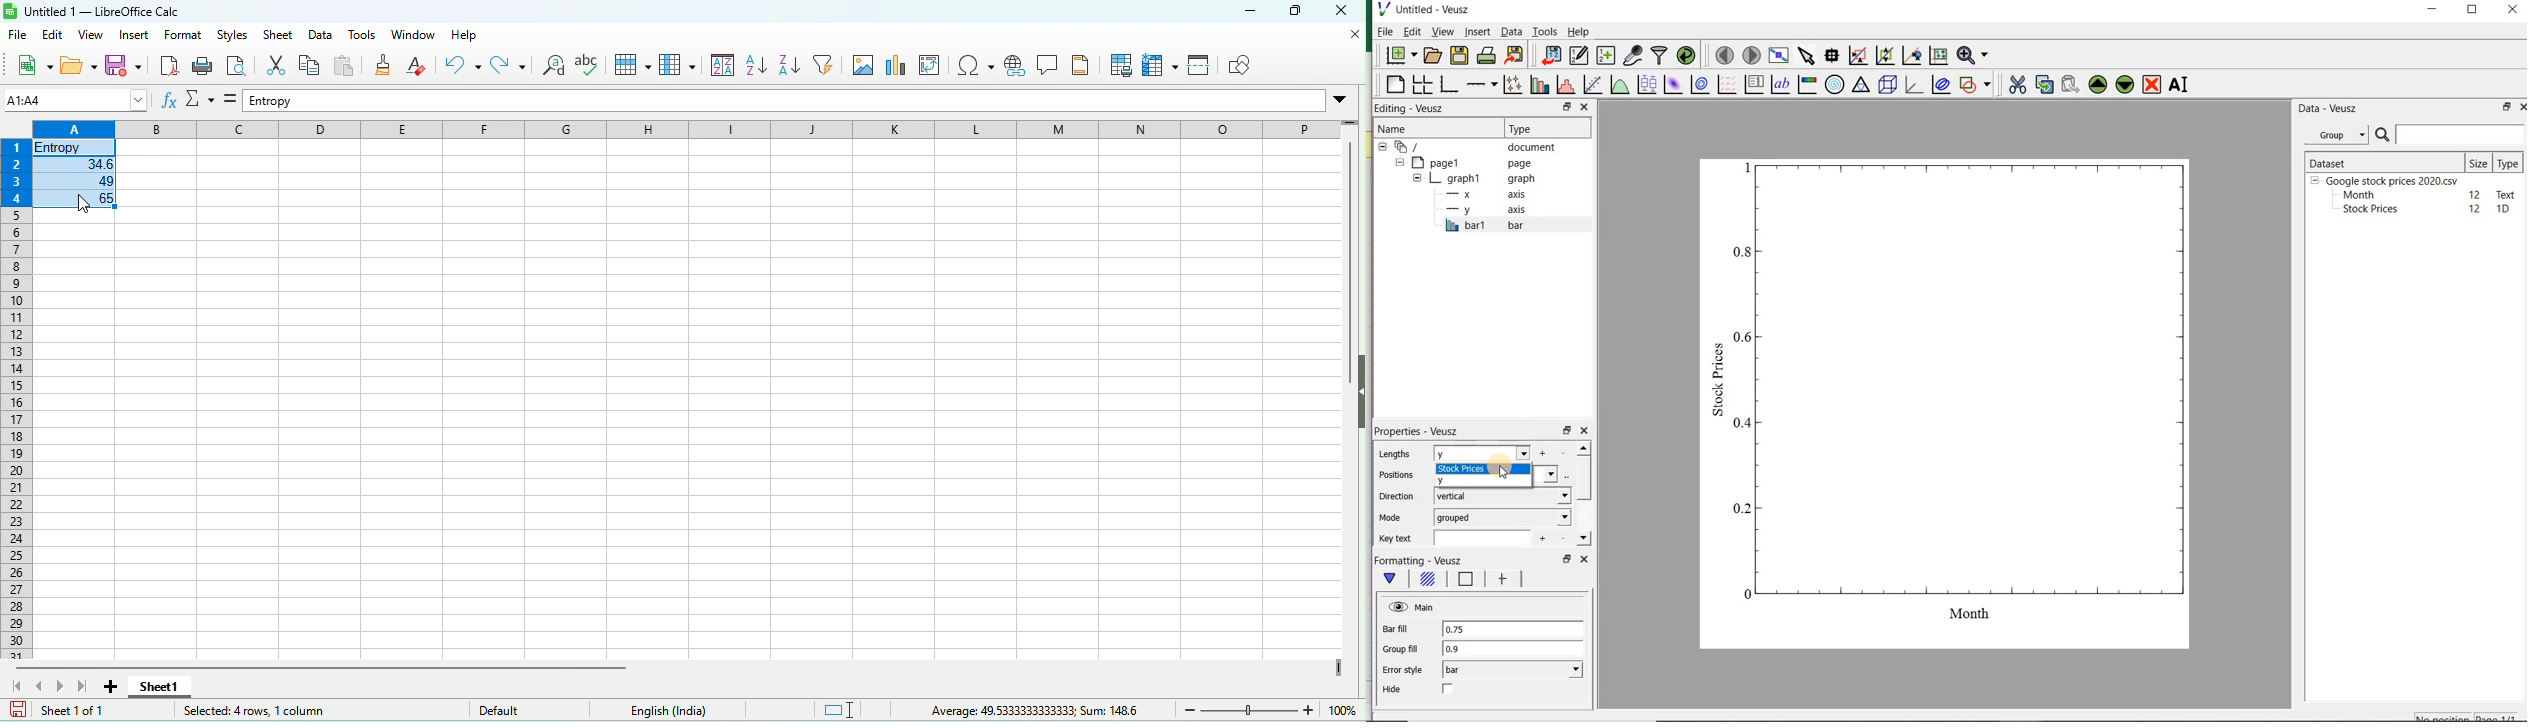 The image size is (2548, 728). Describe the element at coordinates (1033, 711) in the screenshot. I see `average 49.5333333333333, sum 148.6` at that location.